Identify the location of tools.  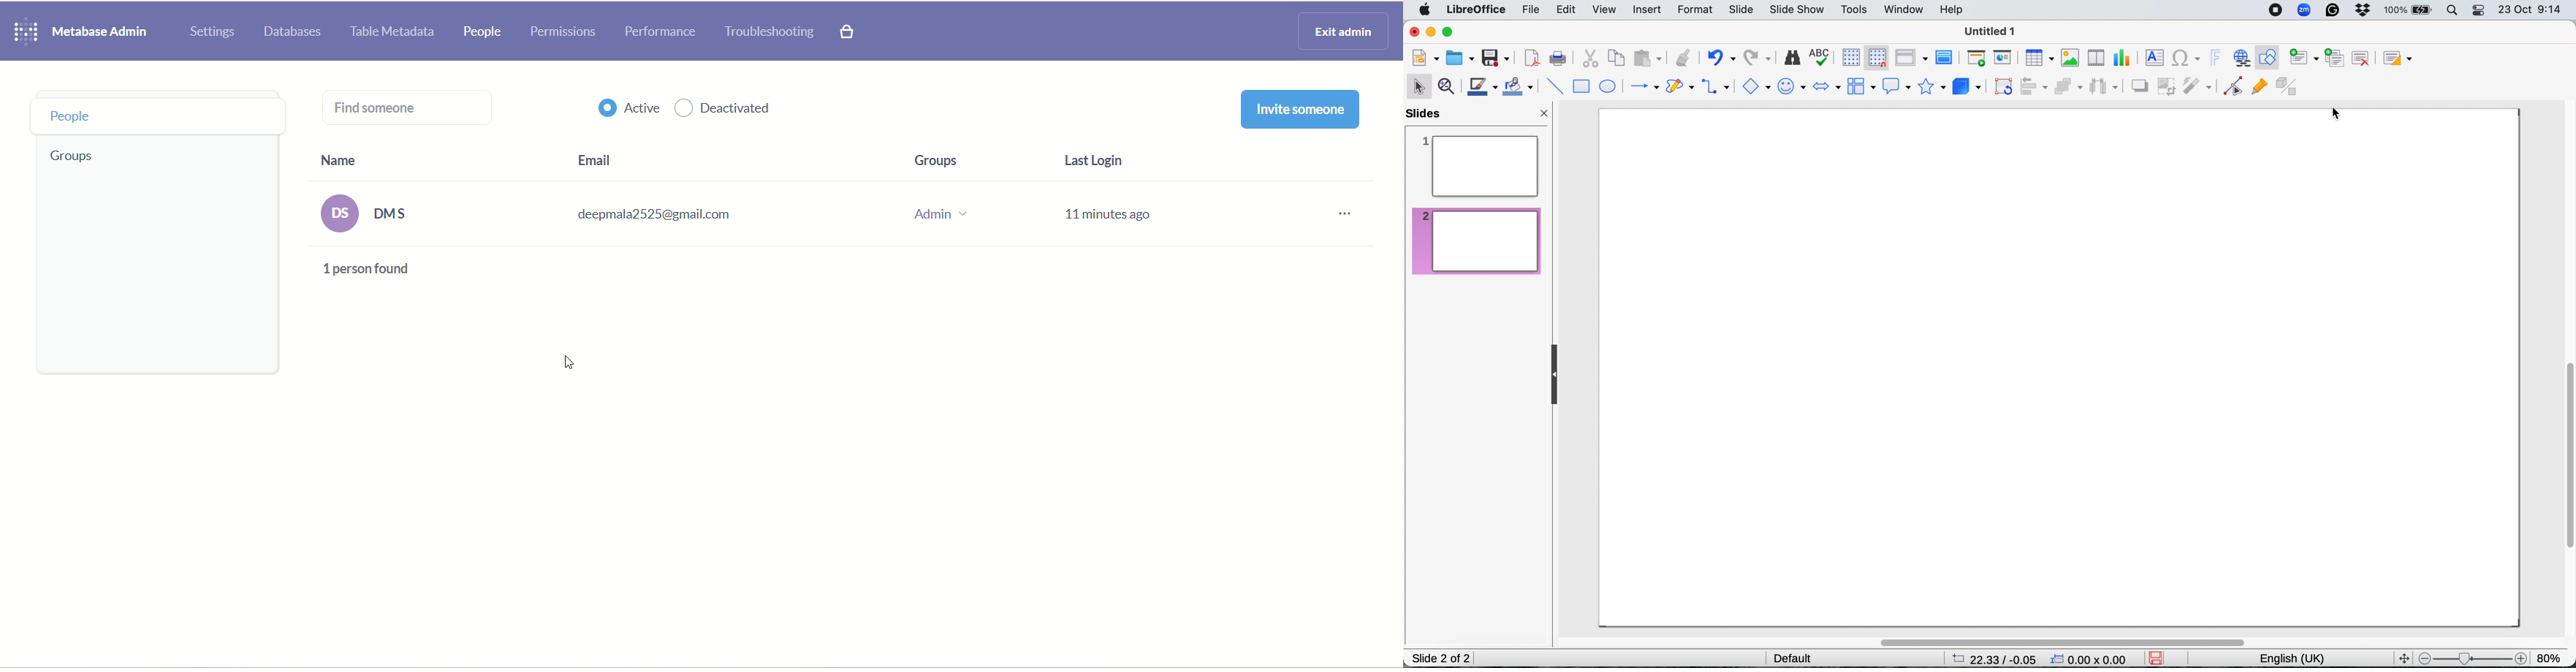
(1857, 10).